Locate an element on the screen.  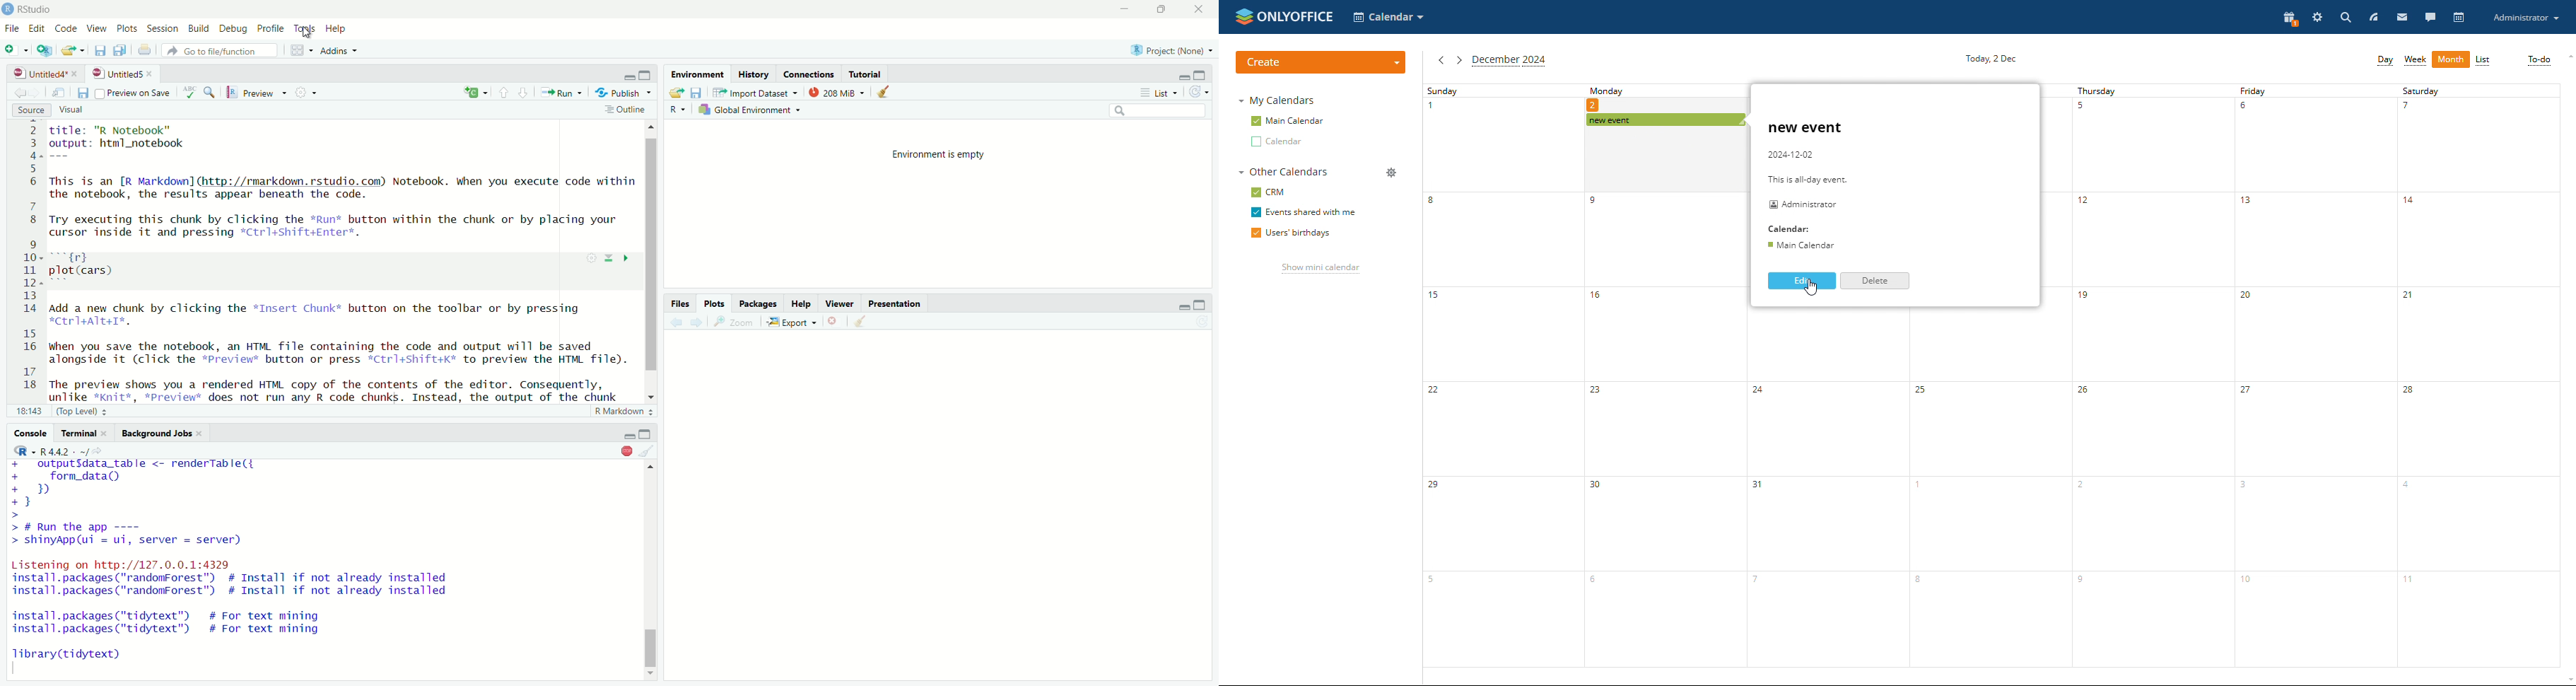
Maximize is located at coordinates (646, 434).